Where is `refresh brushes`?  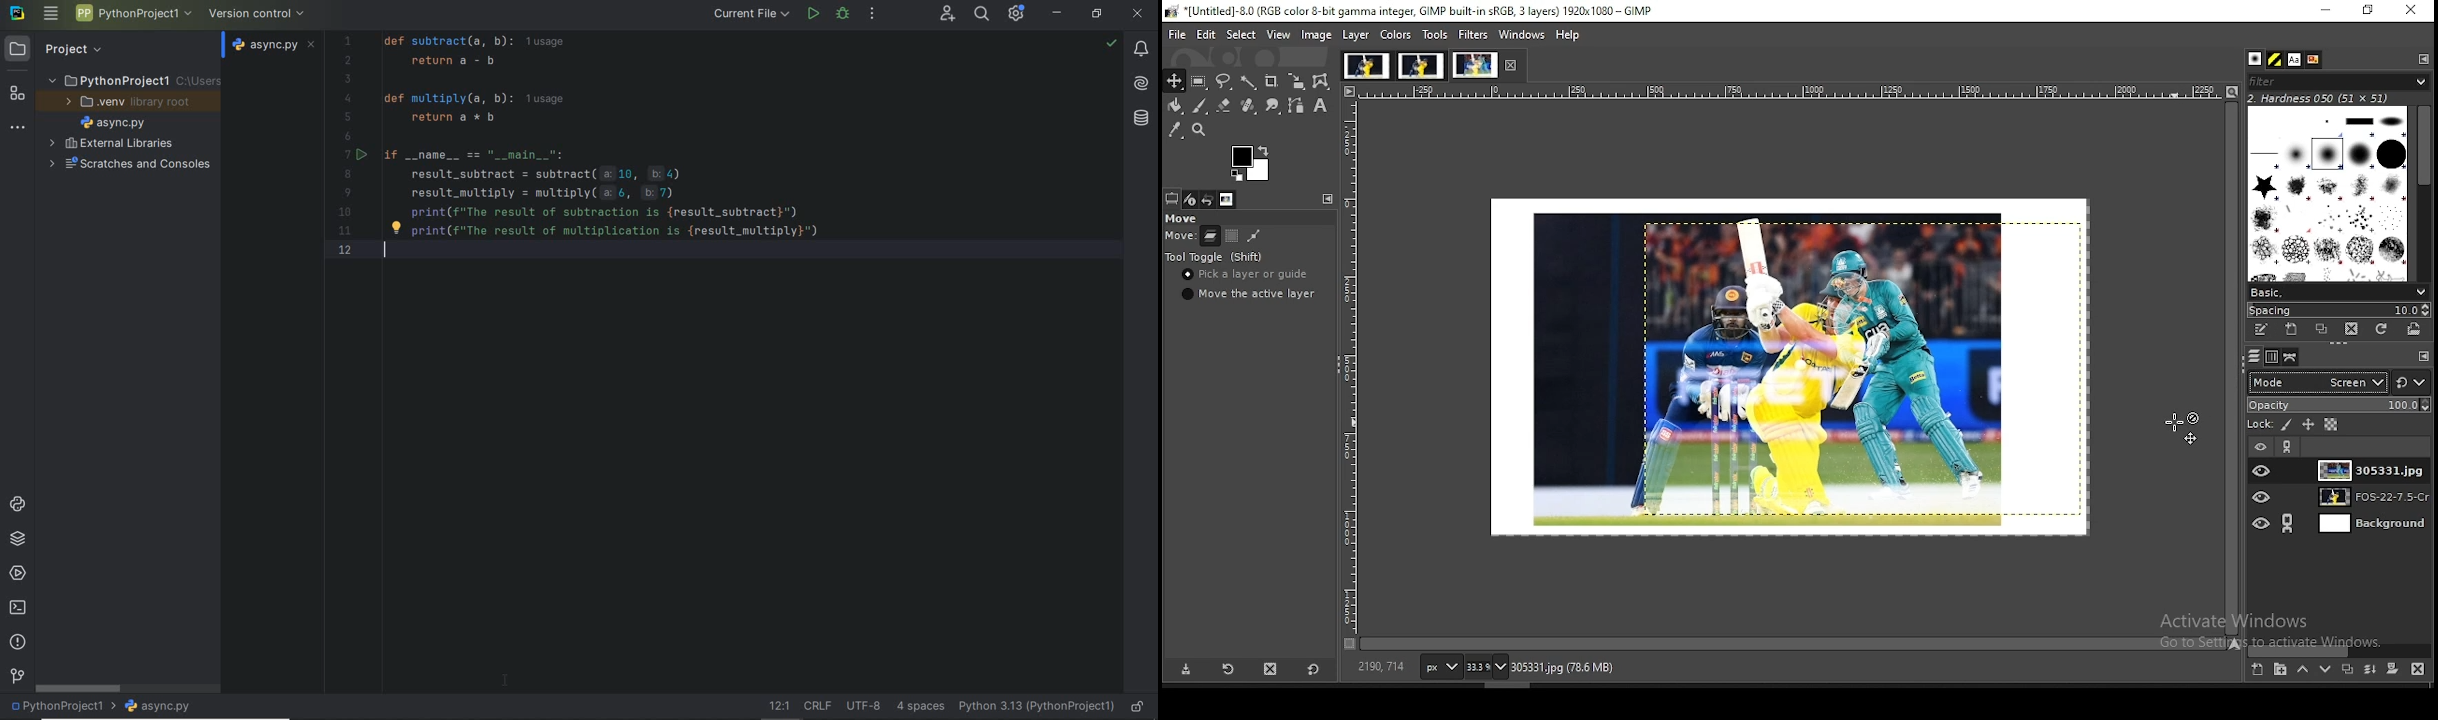
refresh brushes is located at coordinates (2382, 329).